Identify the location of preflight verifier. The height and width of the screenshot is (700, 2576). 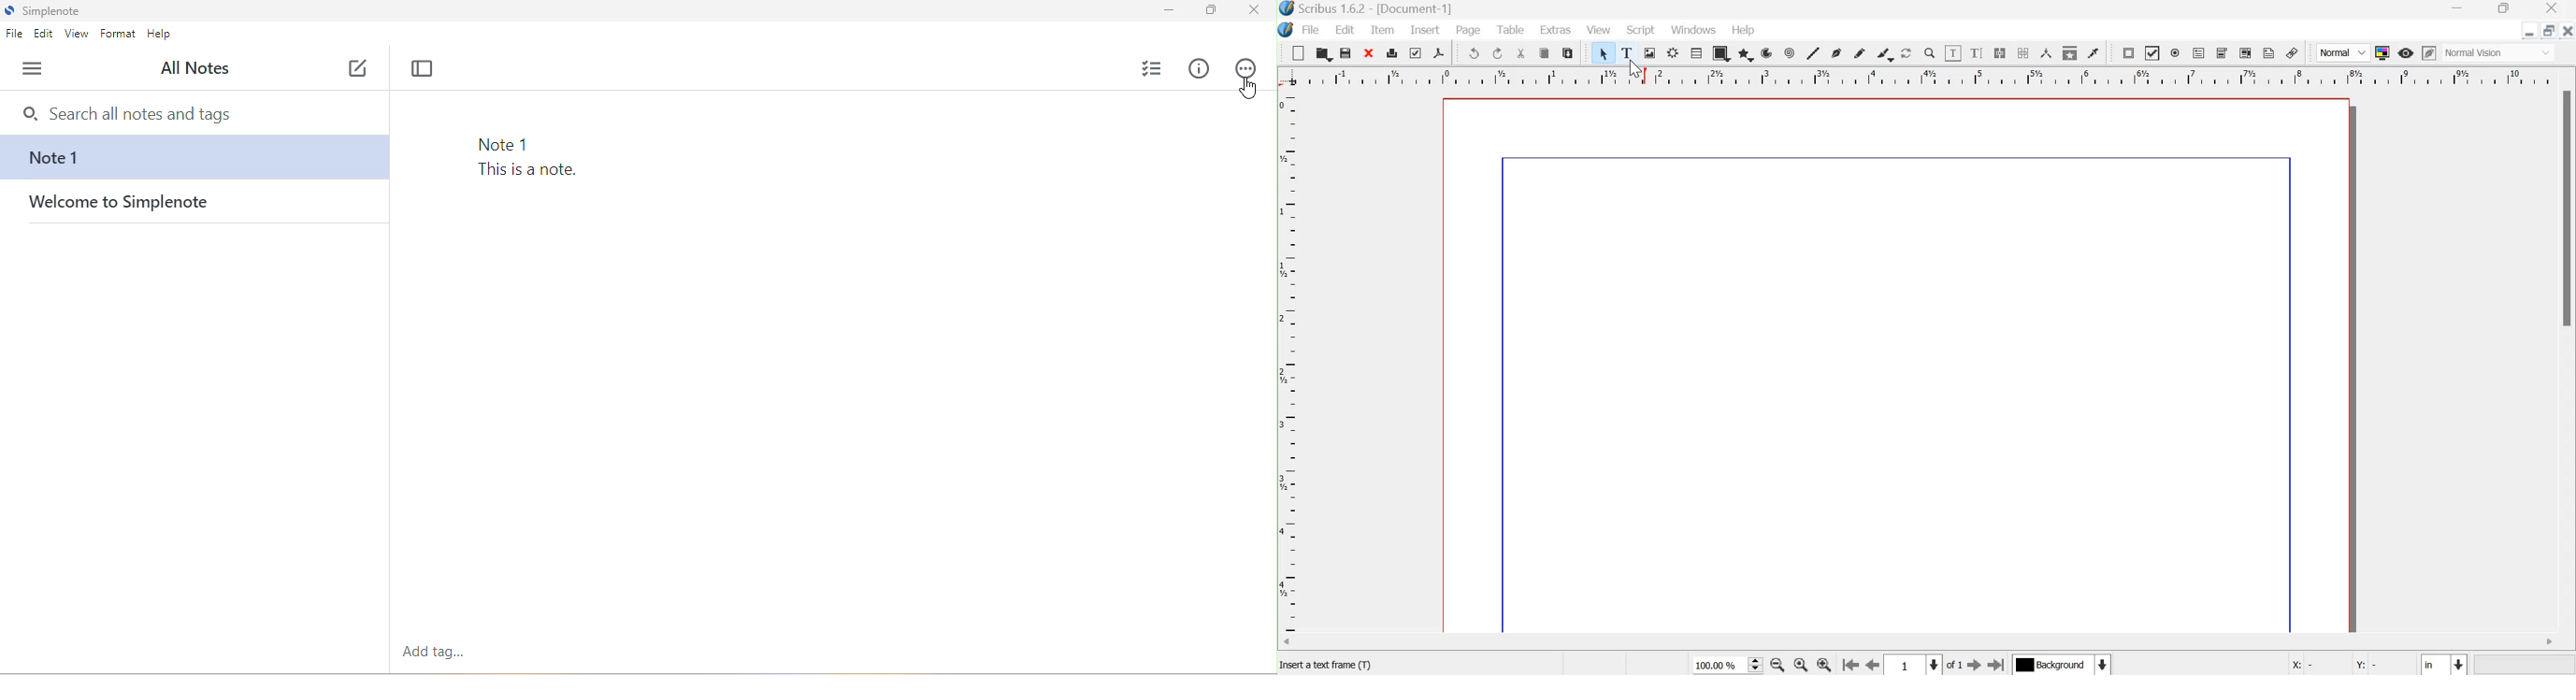
(1413, 52).